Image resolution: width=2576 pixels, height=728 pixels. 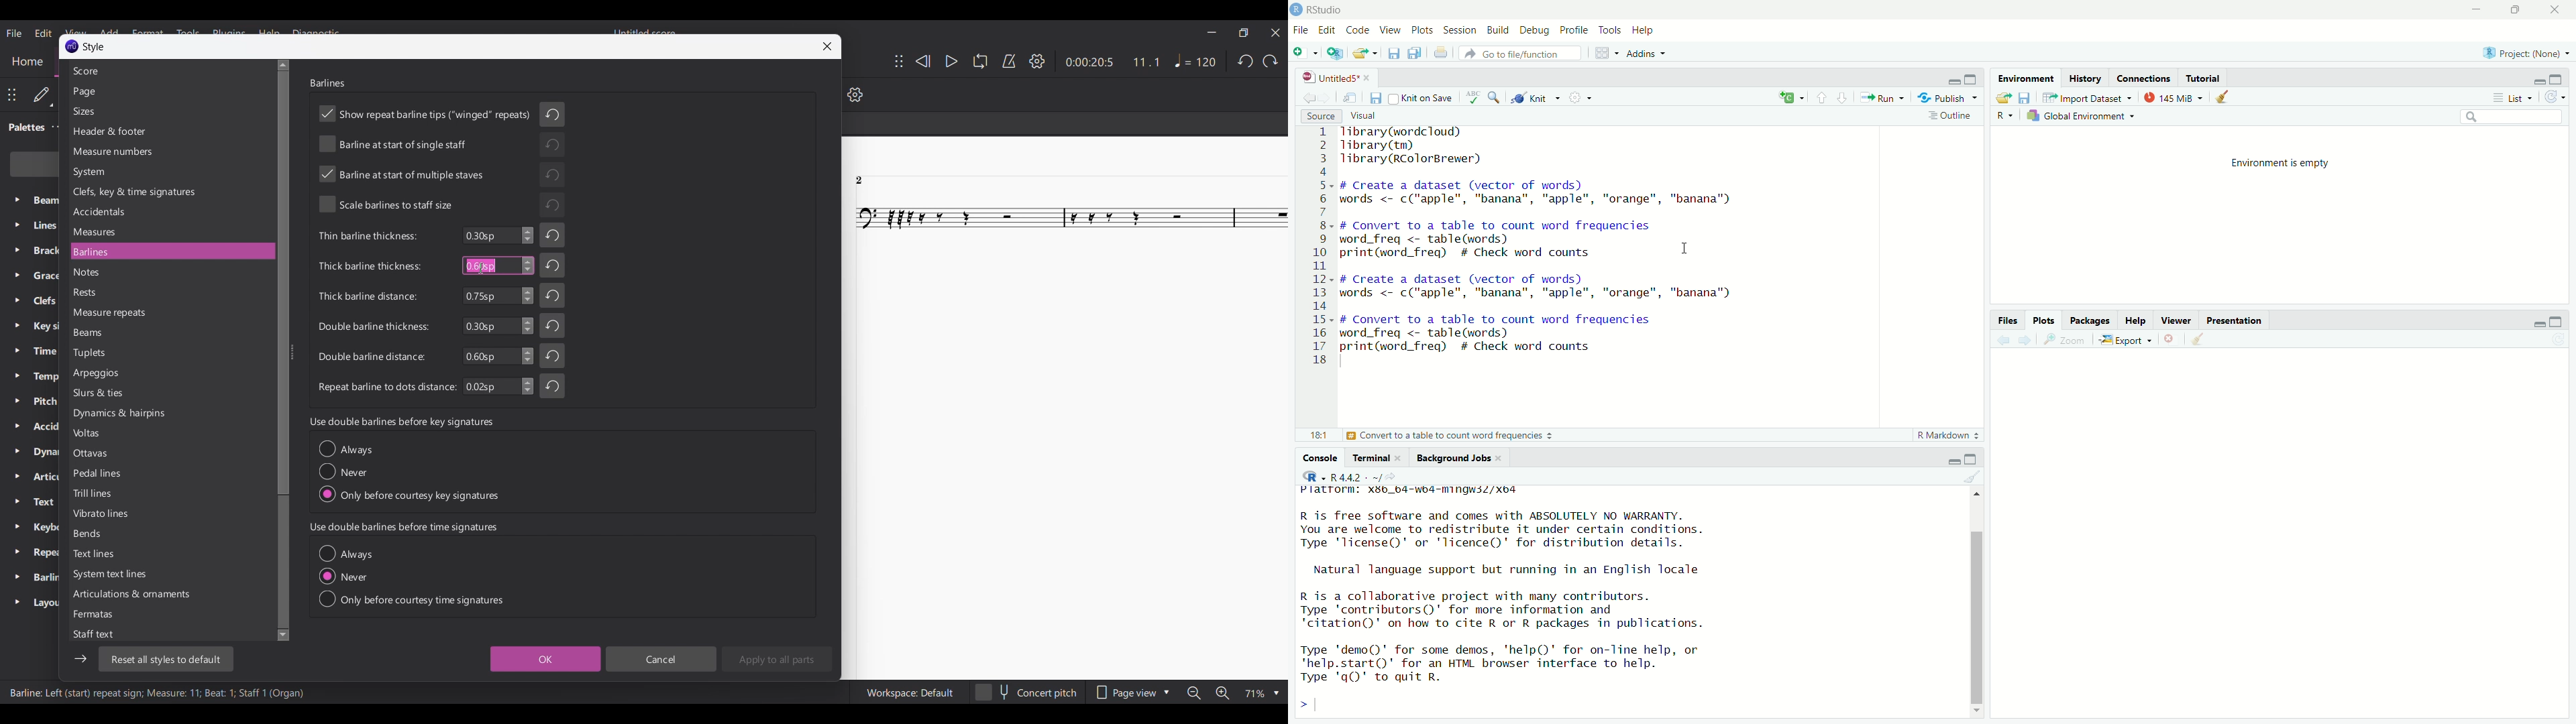 What do you see at coordinates (546, 658) in the screenshot?
I see `OK` at bounding box center [546, 658].